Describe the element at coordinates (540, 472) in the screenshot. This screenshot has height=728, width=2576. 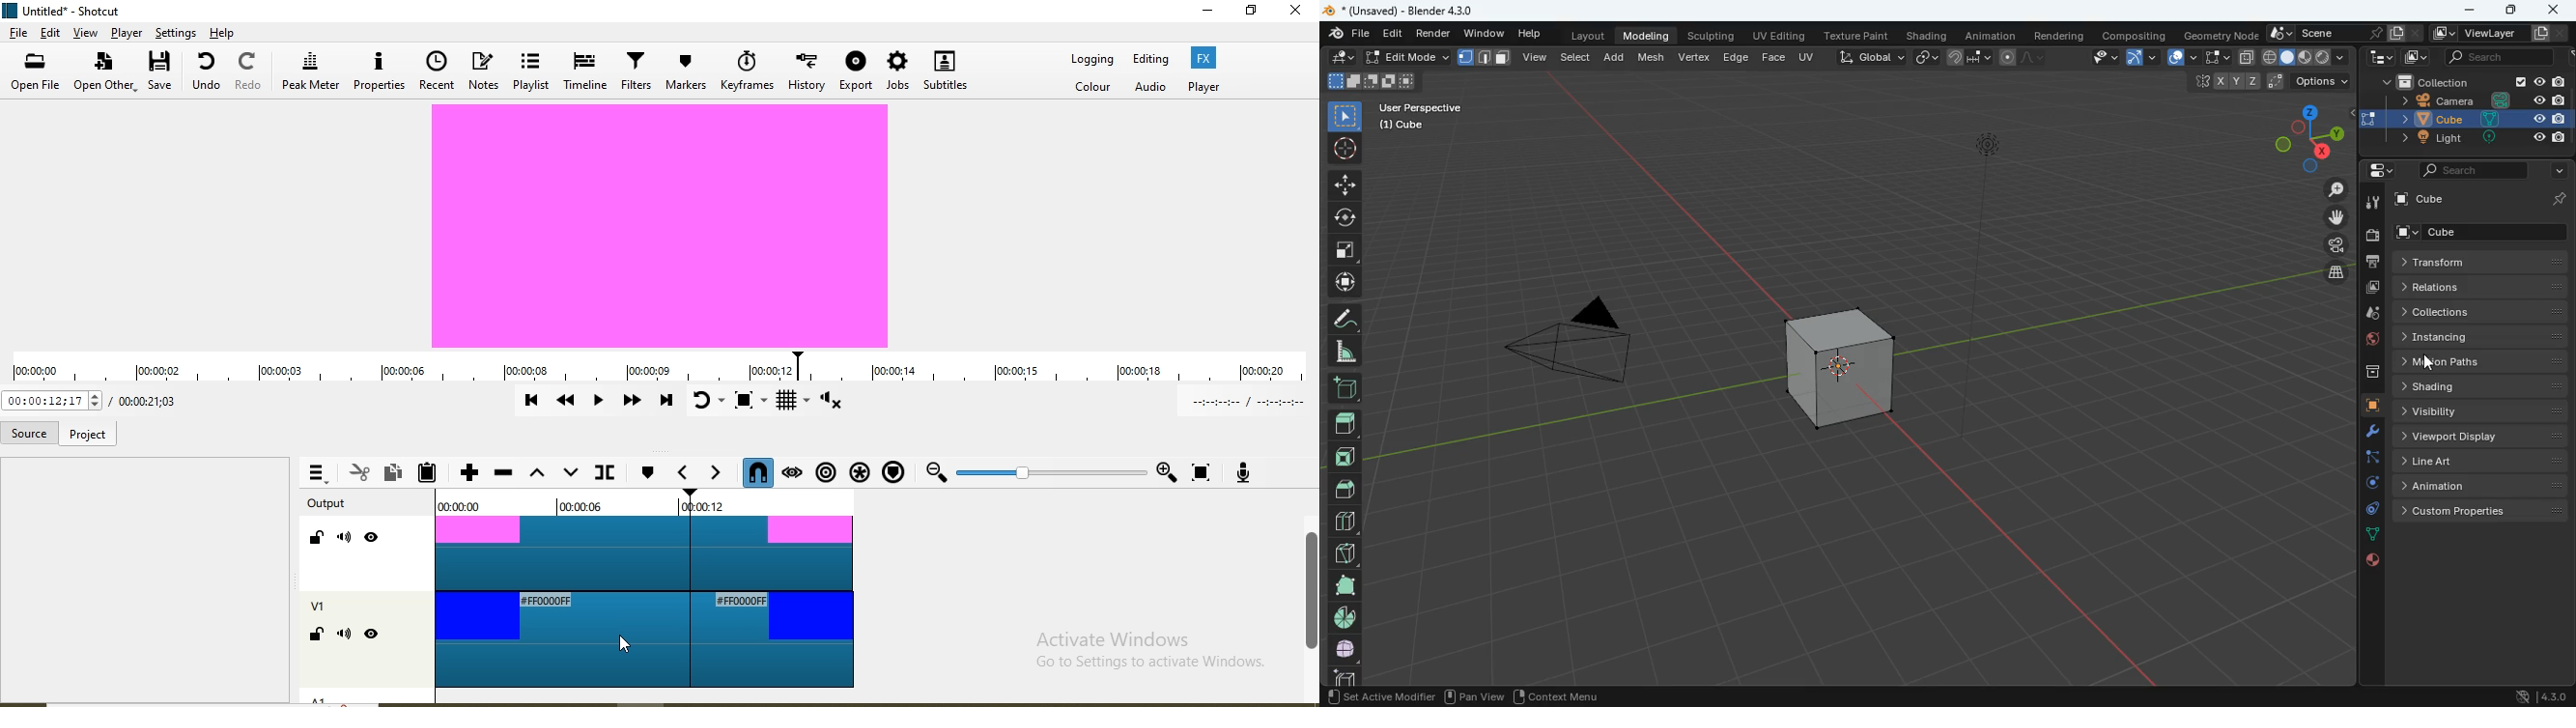
I see `Lift` at that location.